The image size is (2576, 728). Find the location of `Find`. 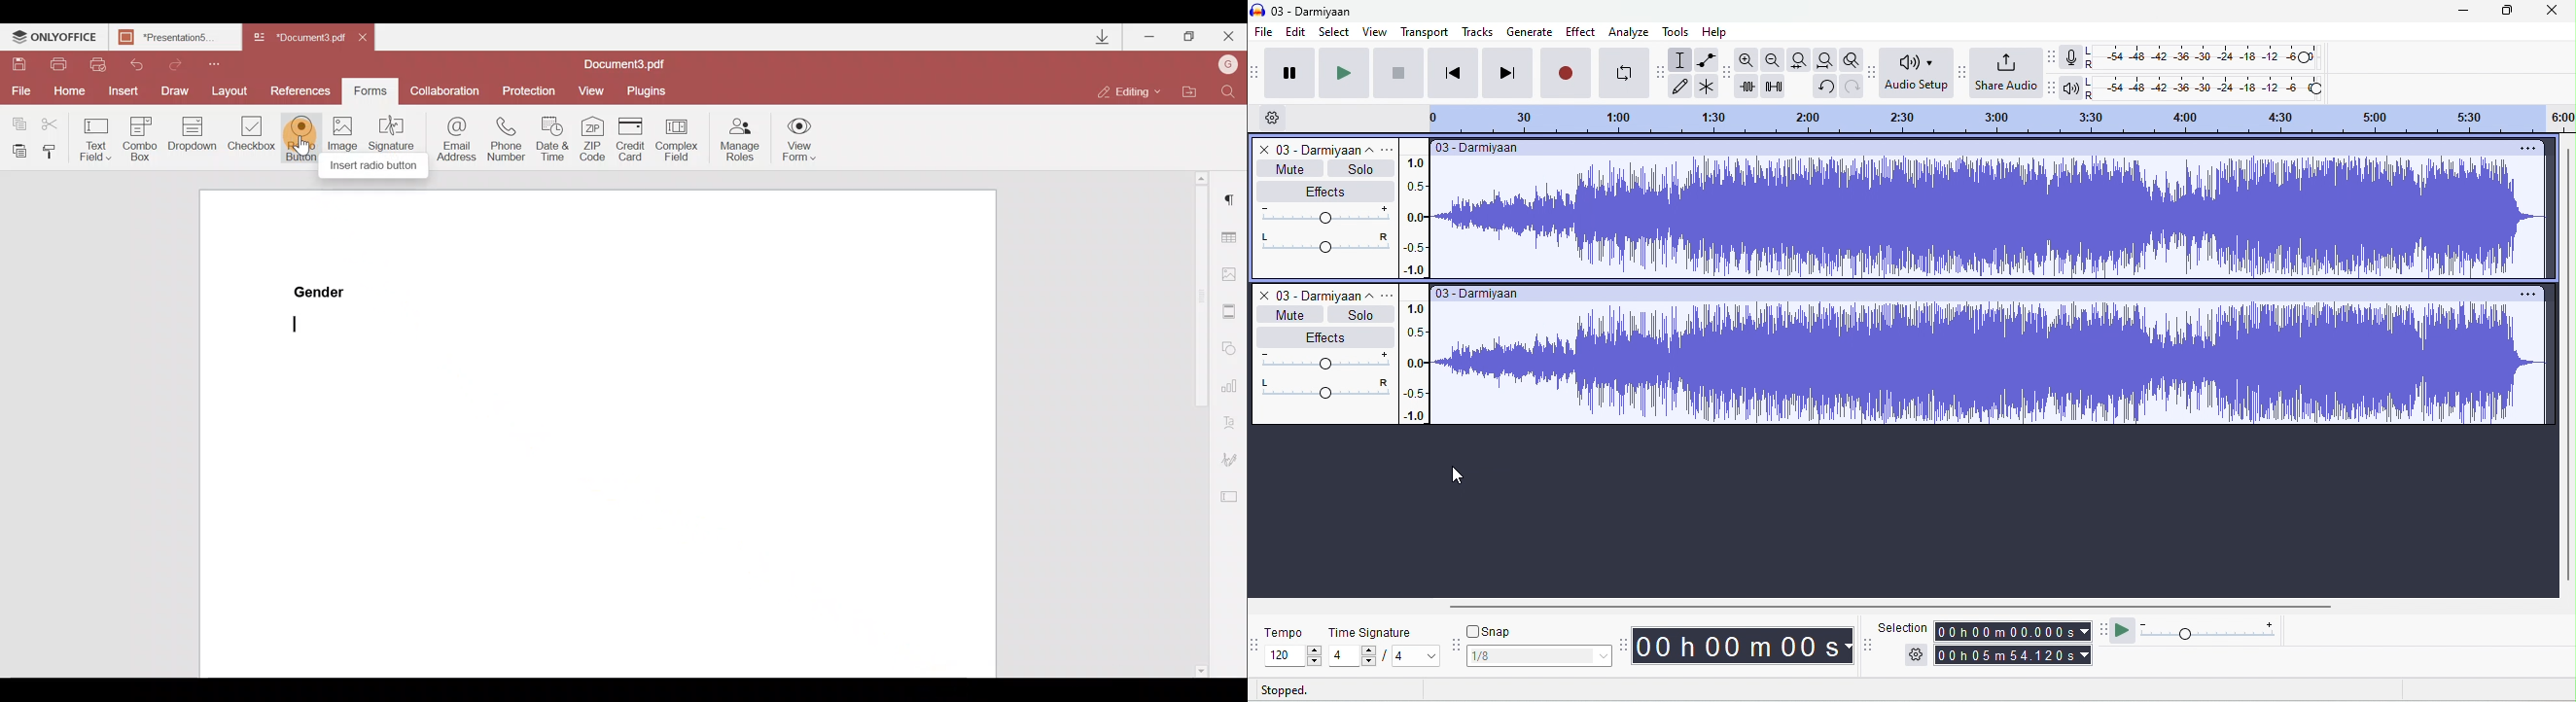

Find is located at coordinates (1229, 89).